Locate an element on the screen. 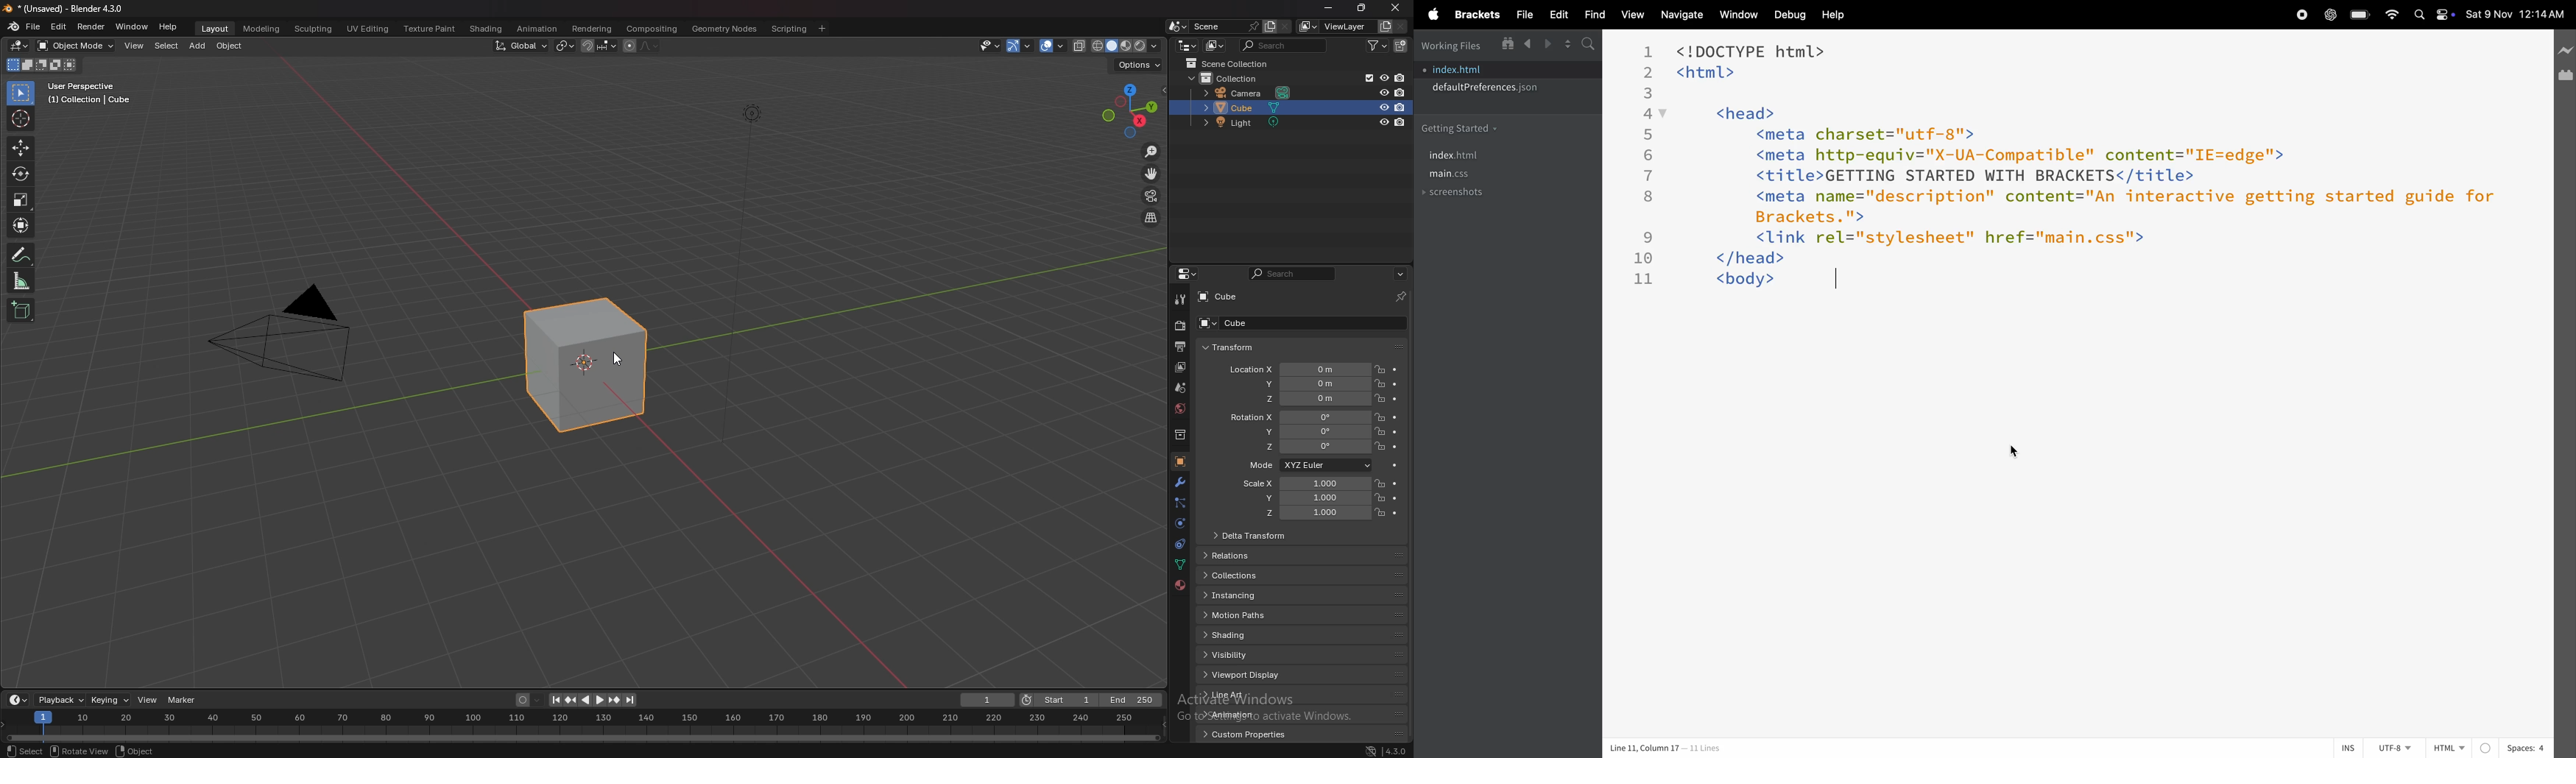 This screenshot has width=2576, height=784. backward is located at coordinates (1528, 43).